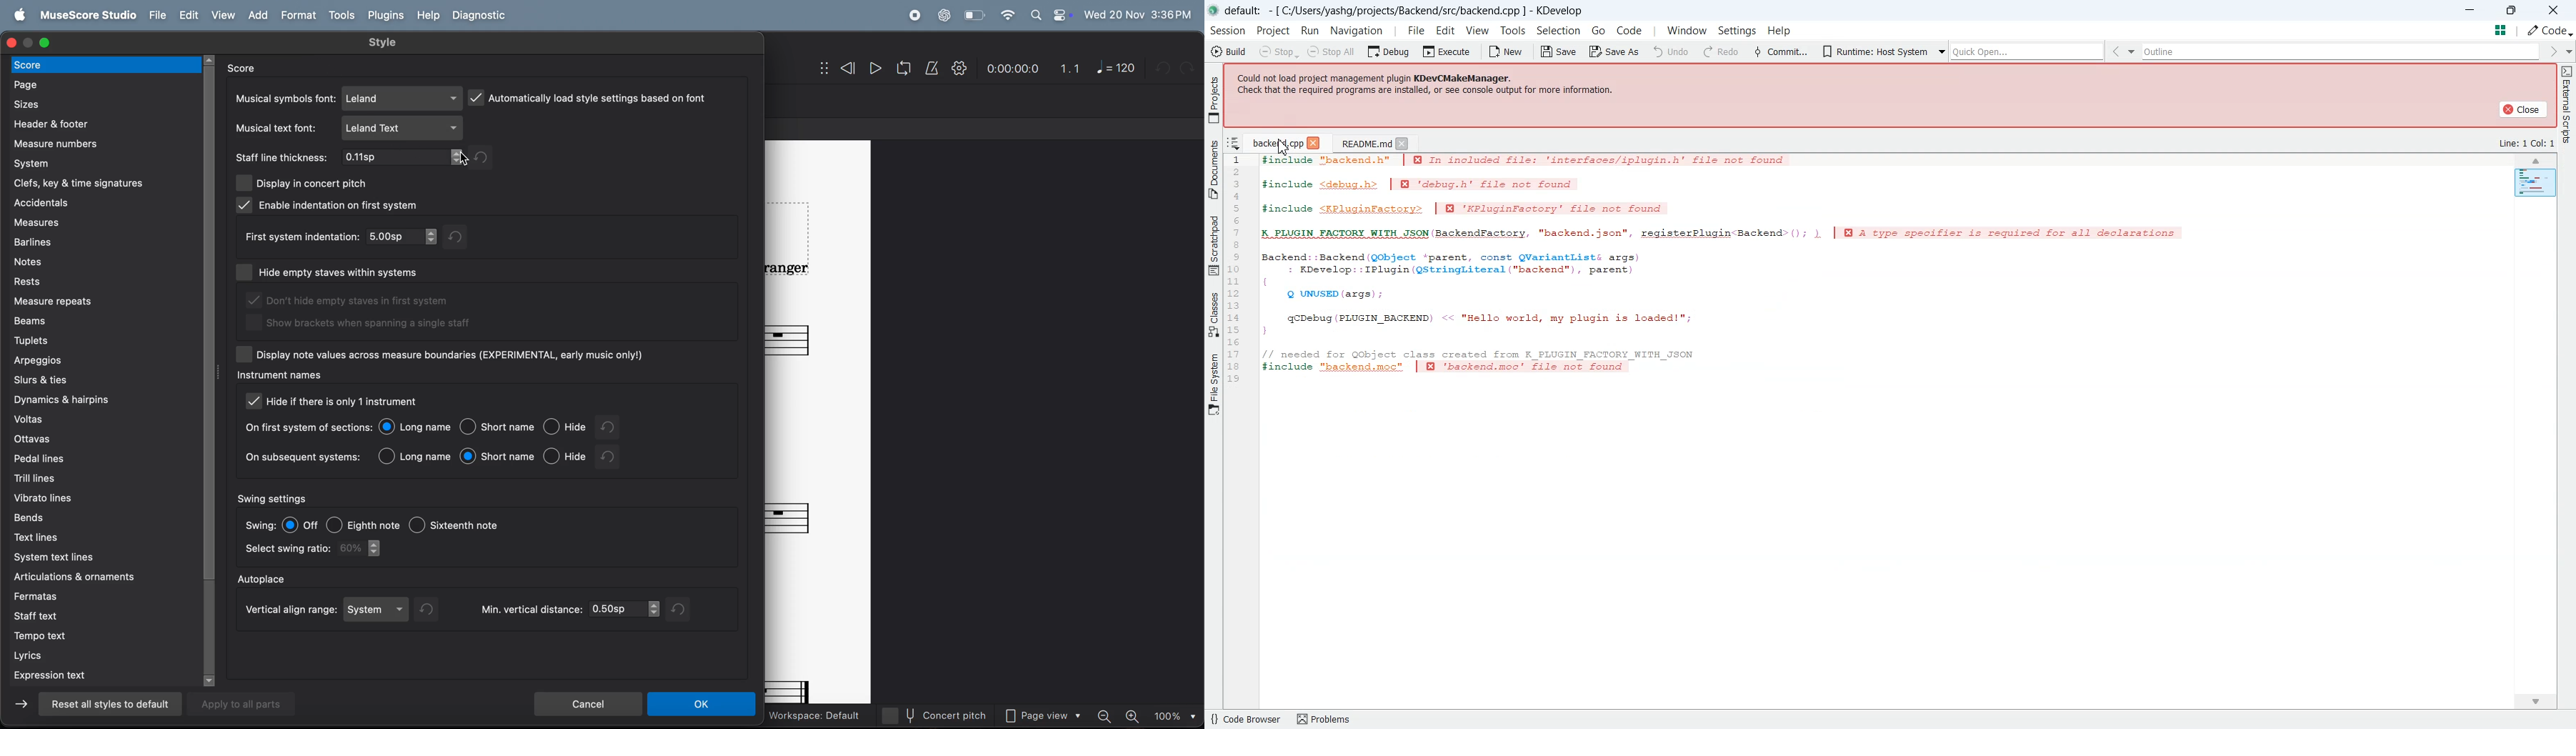  What do you see at coordinates (260, 524) in the screenshot?
I see `swing` at bounding box center [260, 524].